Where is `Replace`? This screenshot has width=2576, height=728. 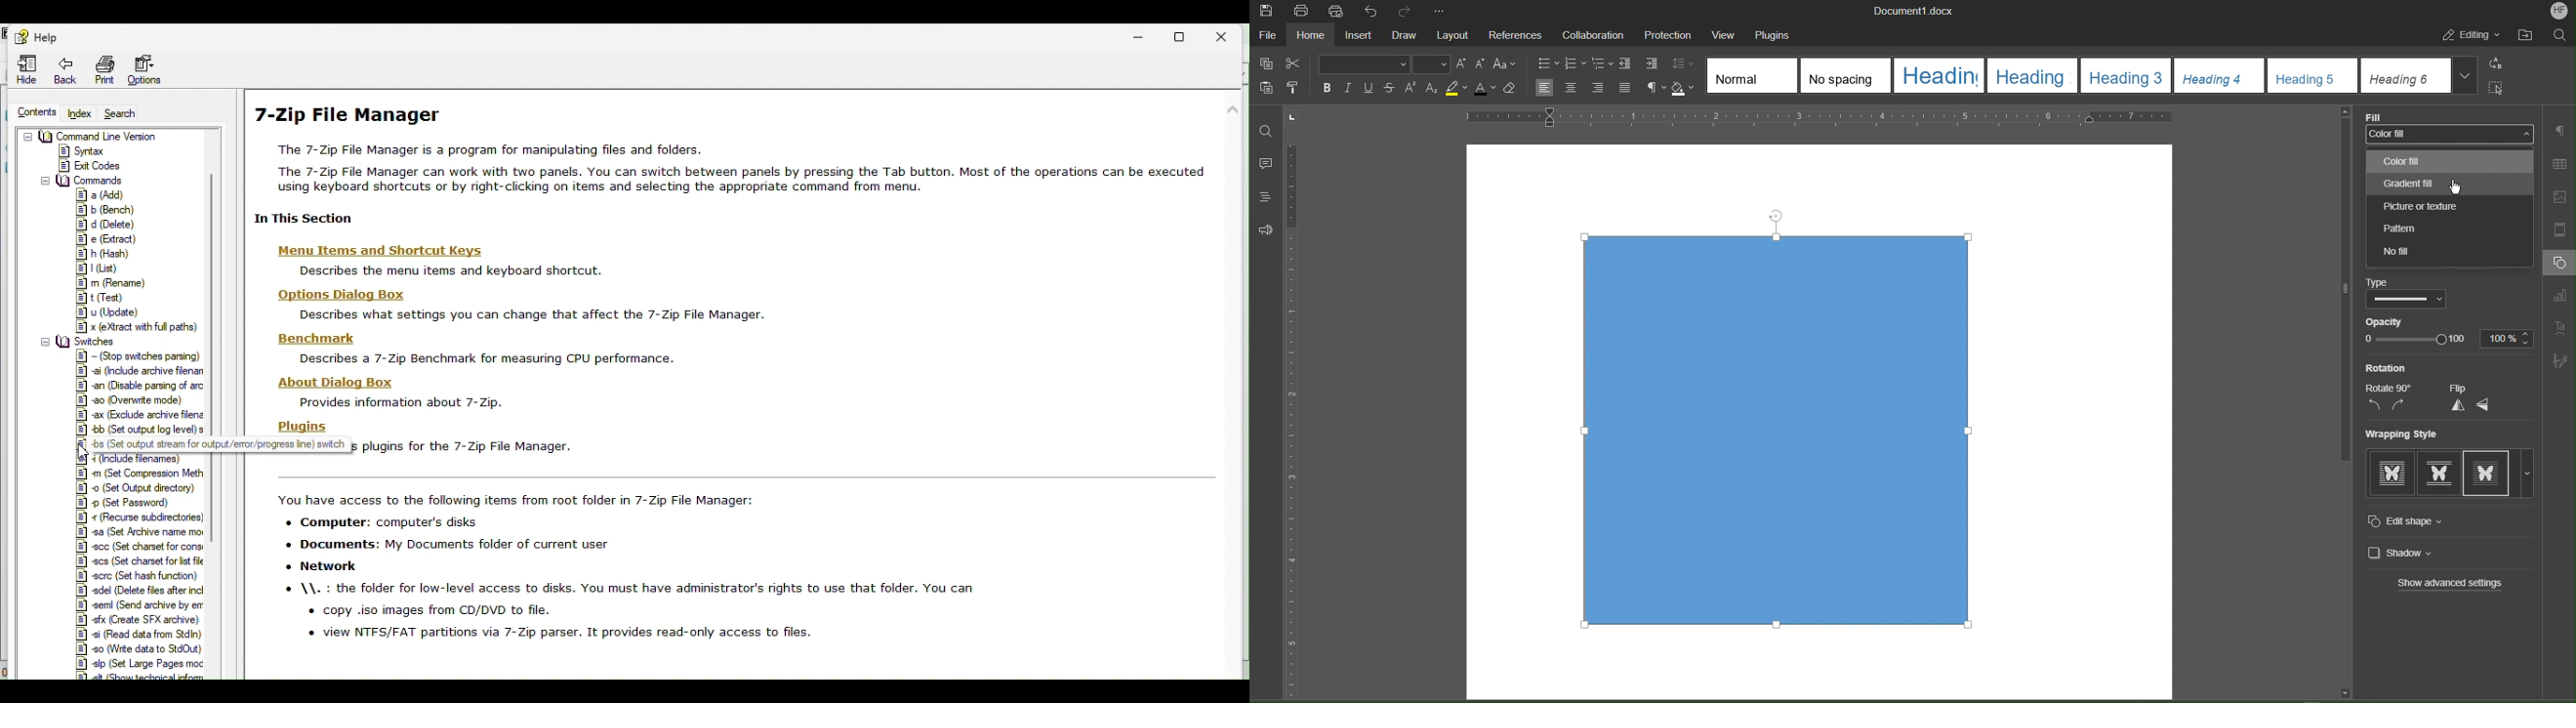 Replace is located at coordinates (2499, 64).